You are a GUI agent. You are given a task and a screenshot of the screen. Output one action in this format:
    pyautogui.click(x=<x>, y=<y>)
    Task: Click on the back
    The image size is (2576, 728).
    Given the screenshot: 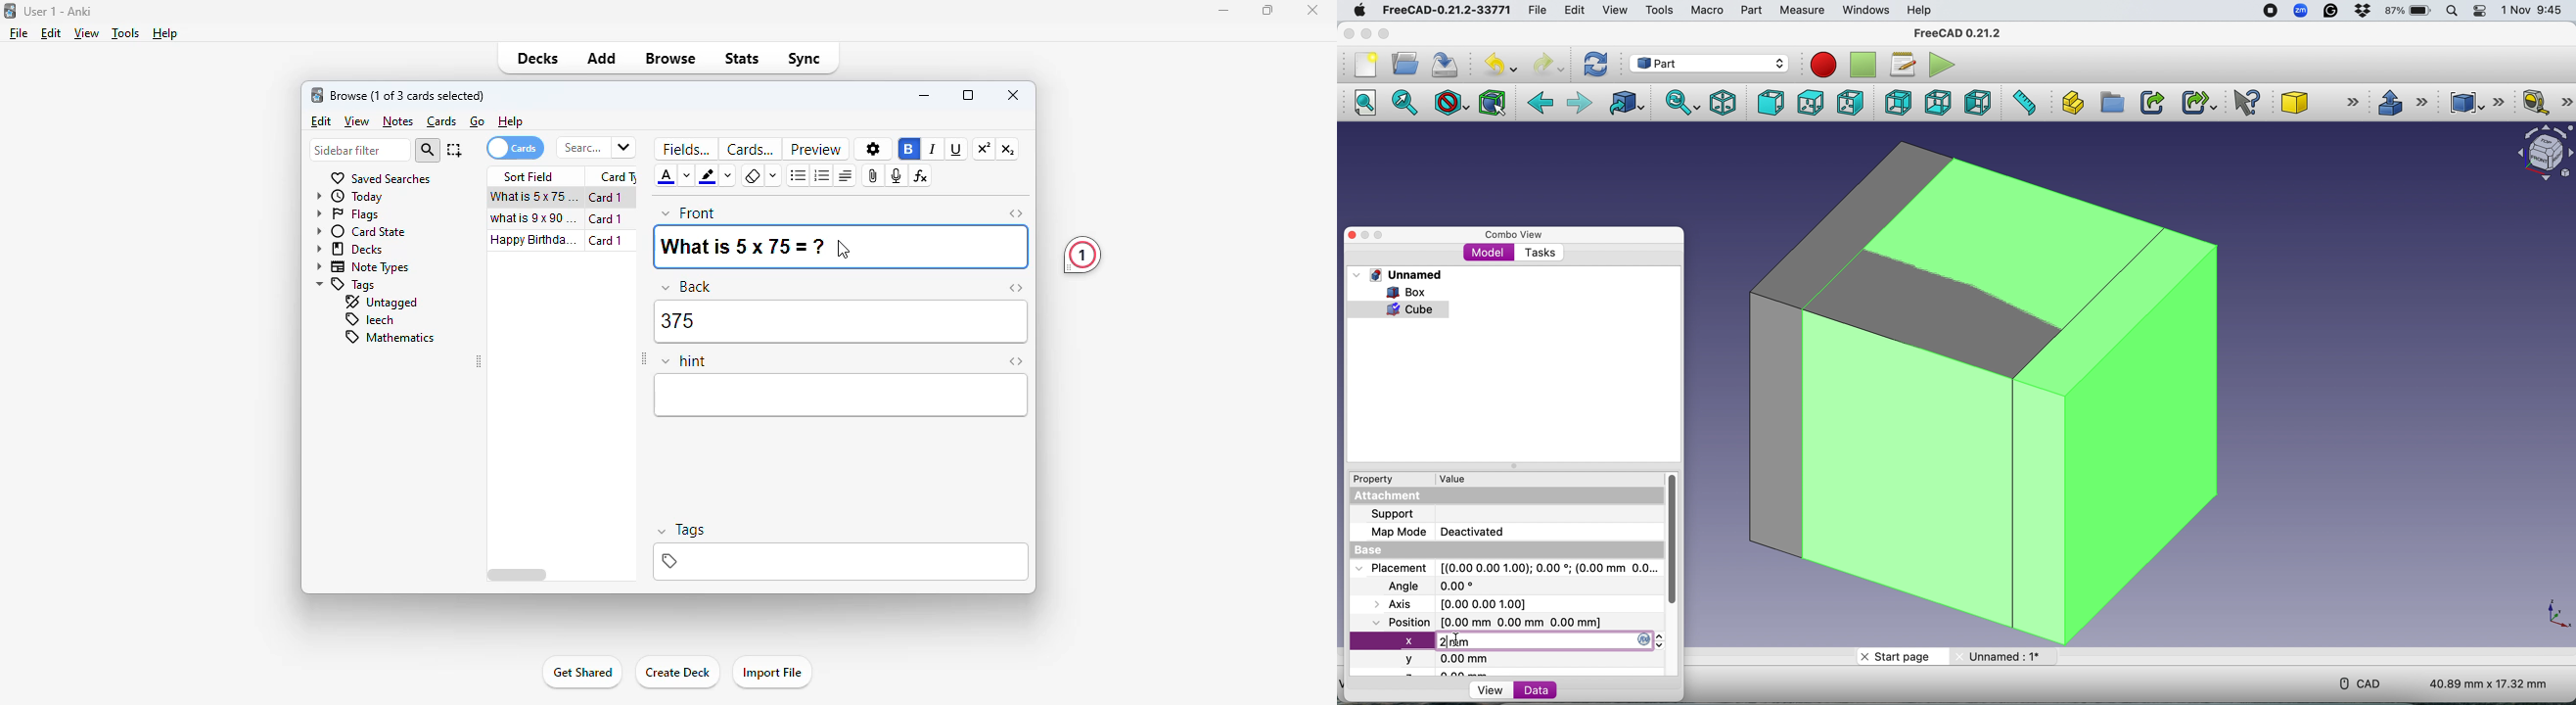 What is the action you would take?
    pyautogui.click(x=687, y=287)
    